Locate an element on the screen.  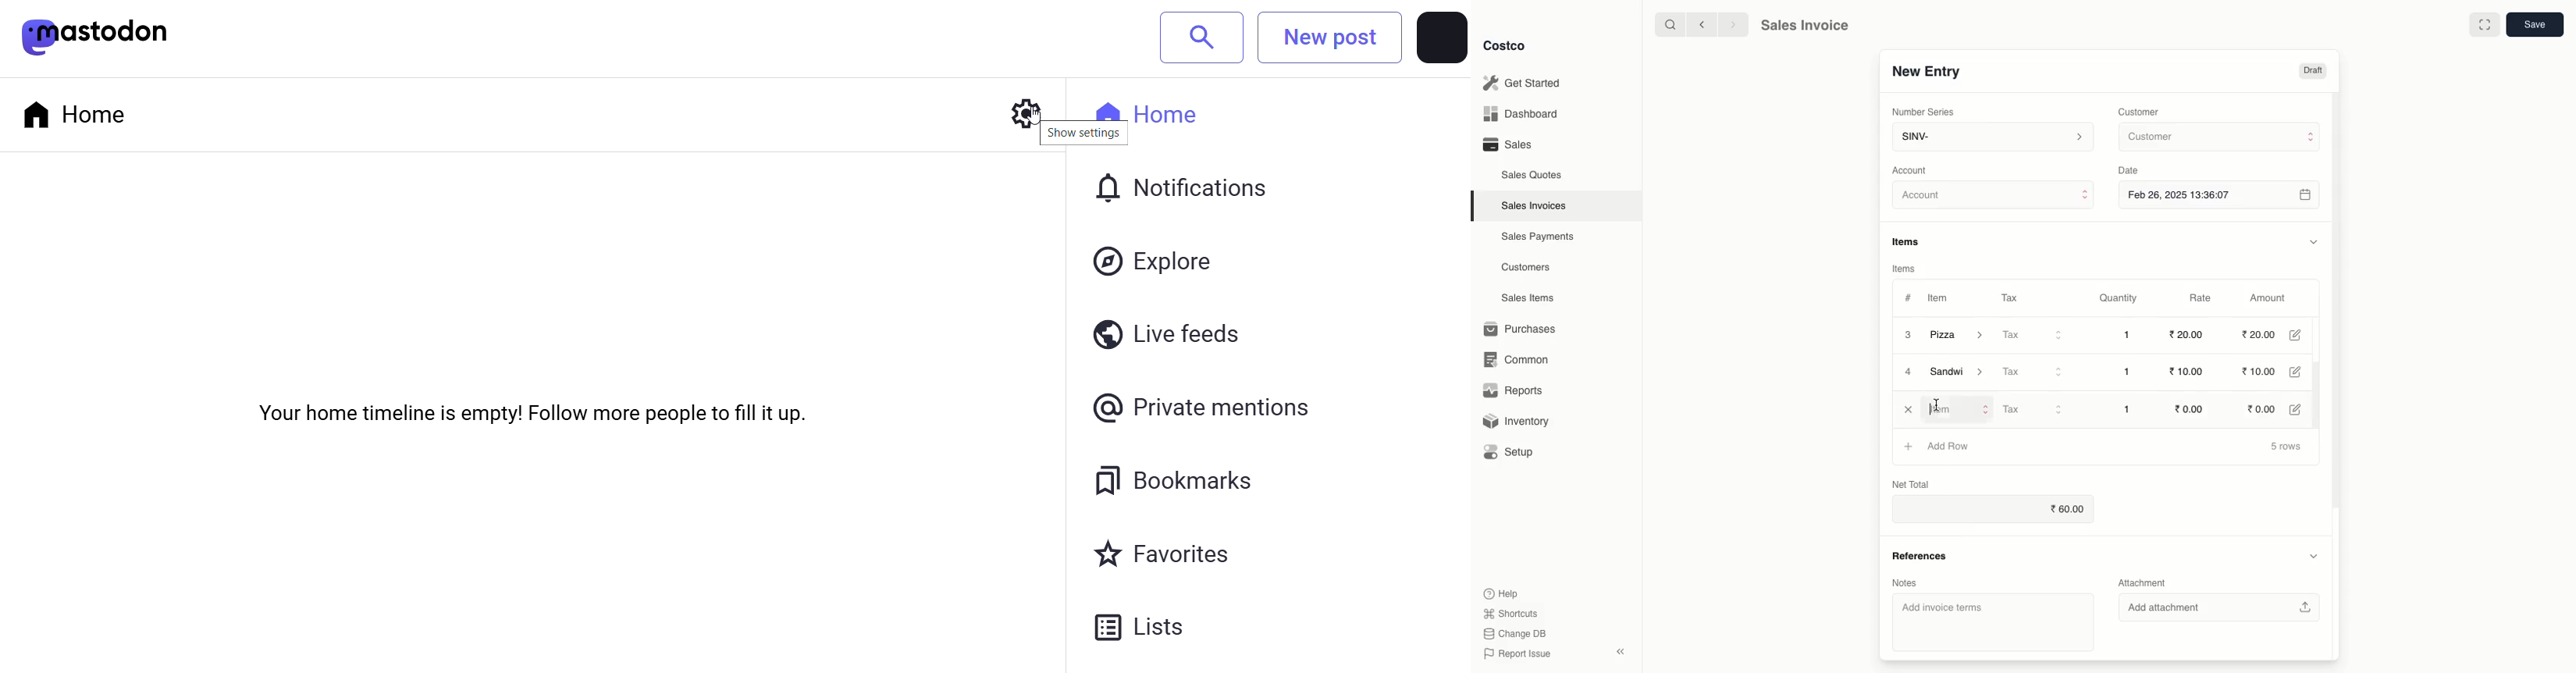
Add is located at coordinates (1909, 445).